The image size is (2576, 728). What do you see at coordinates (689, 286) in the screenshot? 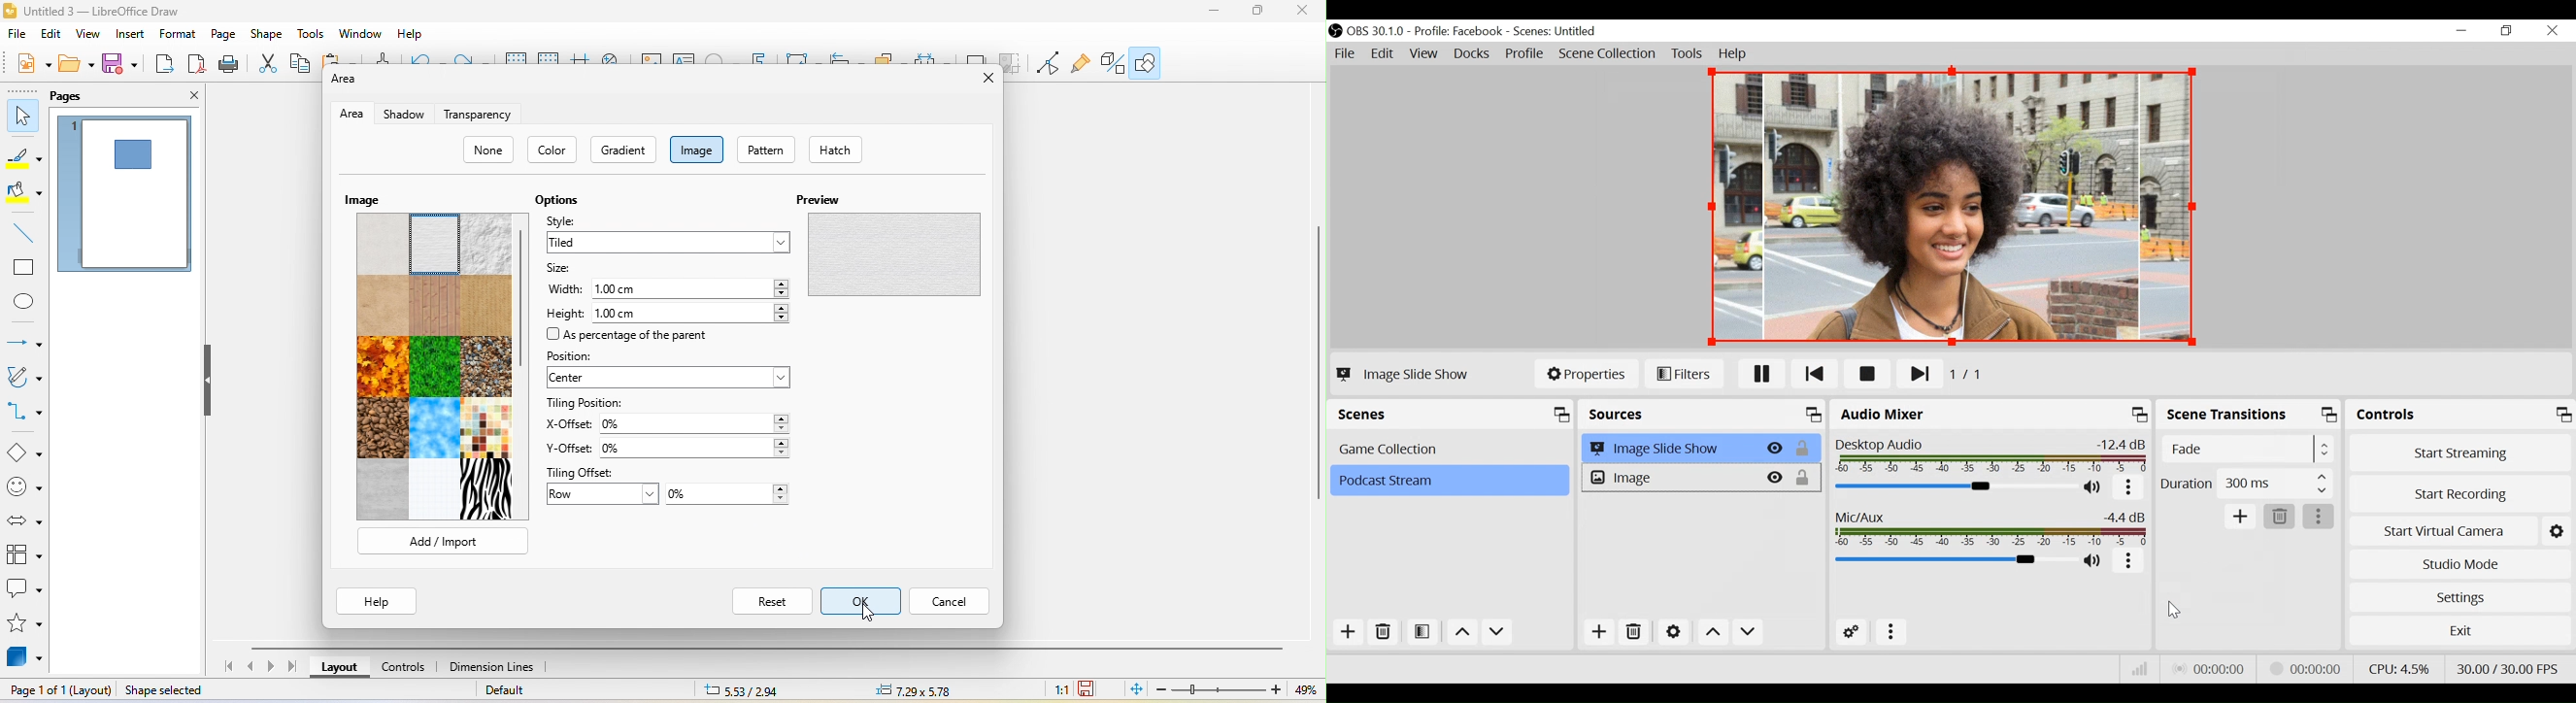
I see `1.00 cm` at bounding box center [689, 286].